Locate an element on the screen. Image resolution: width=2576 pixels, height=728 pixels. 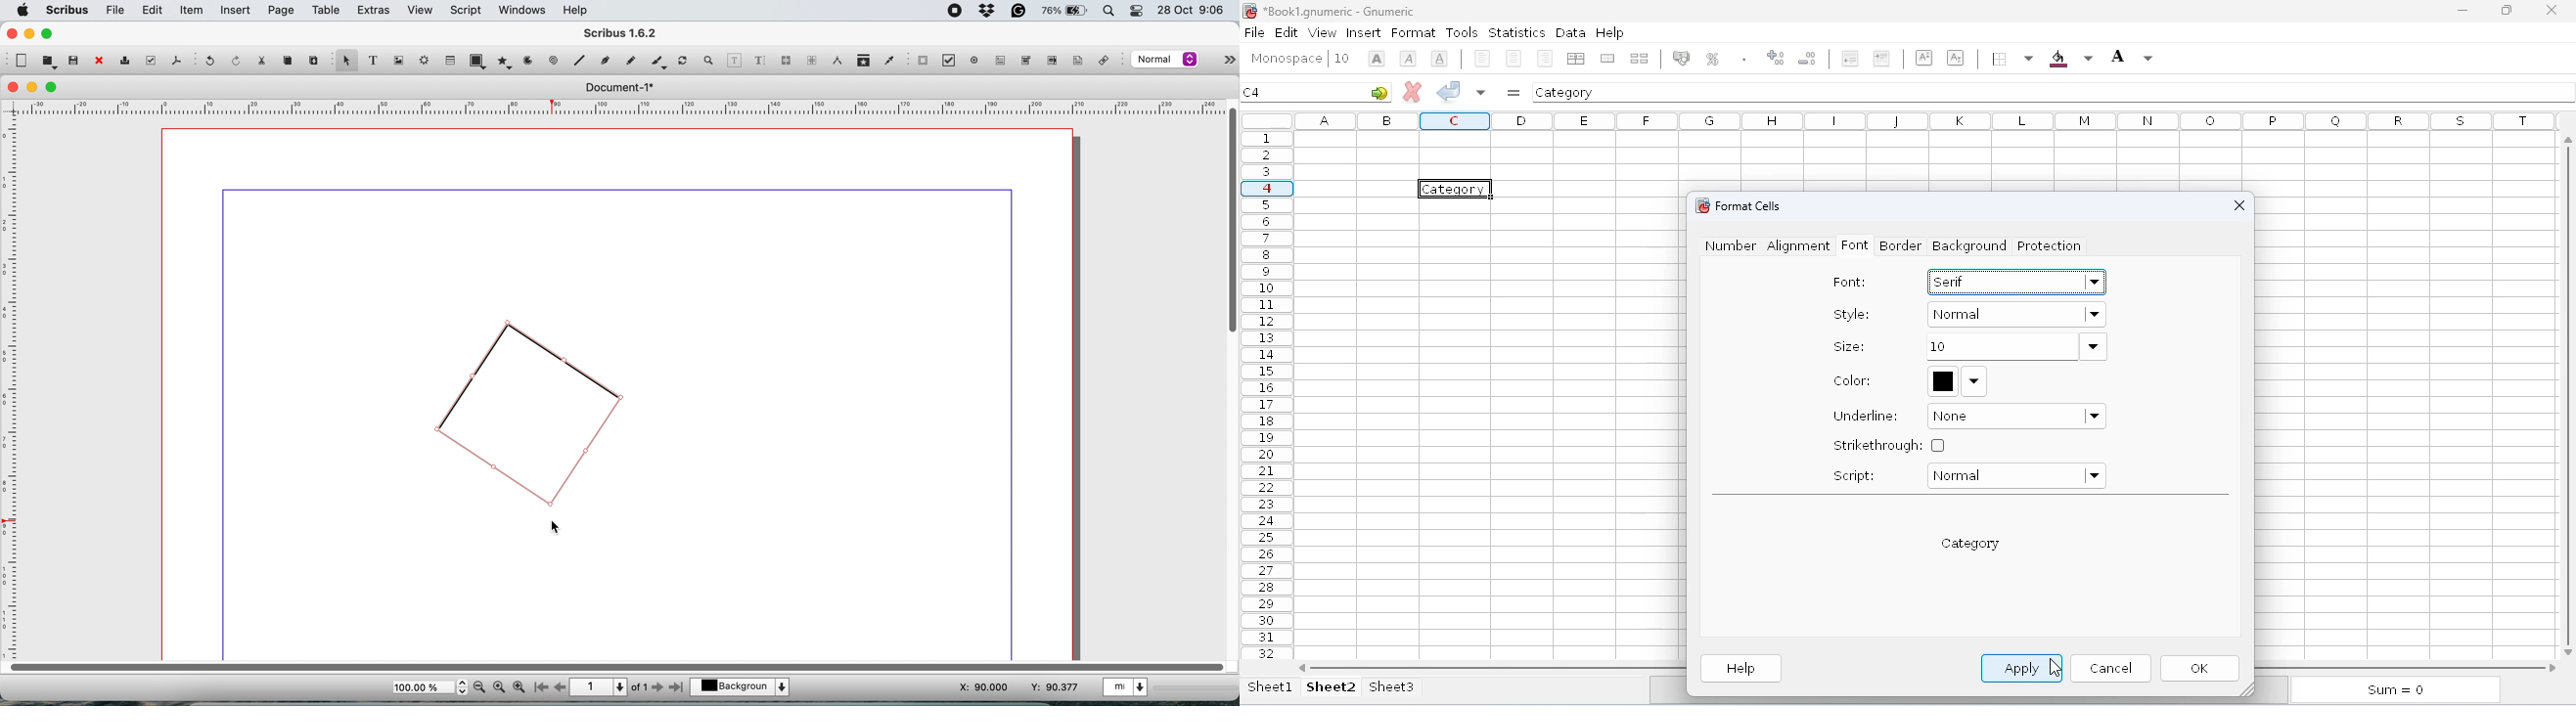
OK is located at coordinates (2202, 669).